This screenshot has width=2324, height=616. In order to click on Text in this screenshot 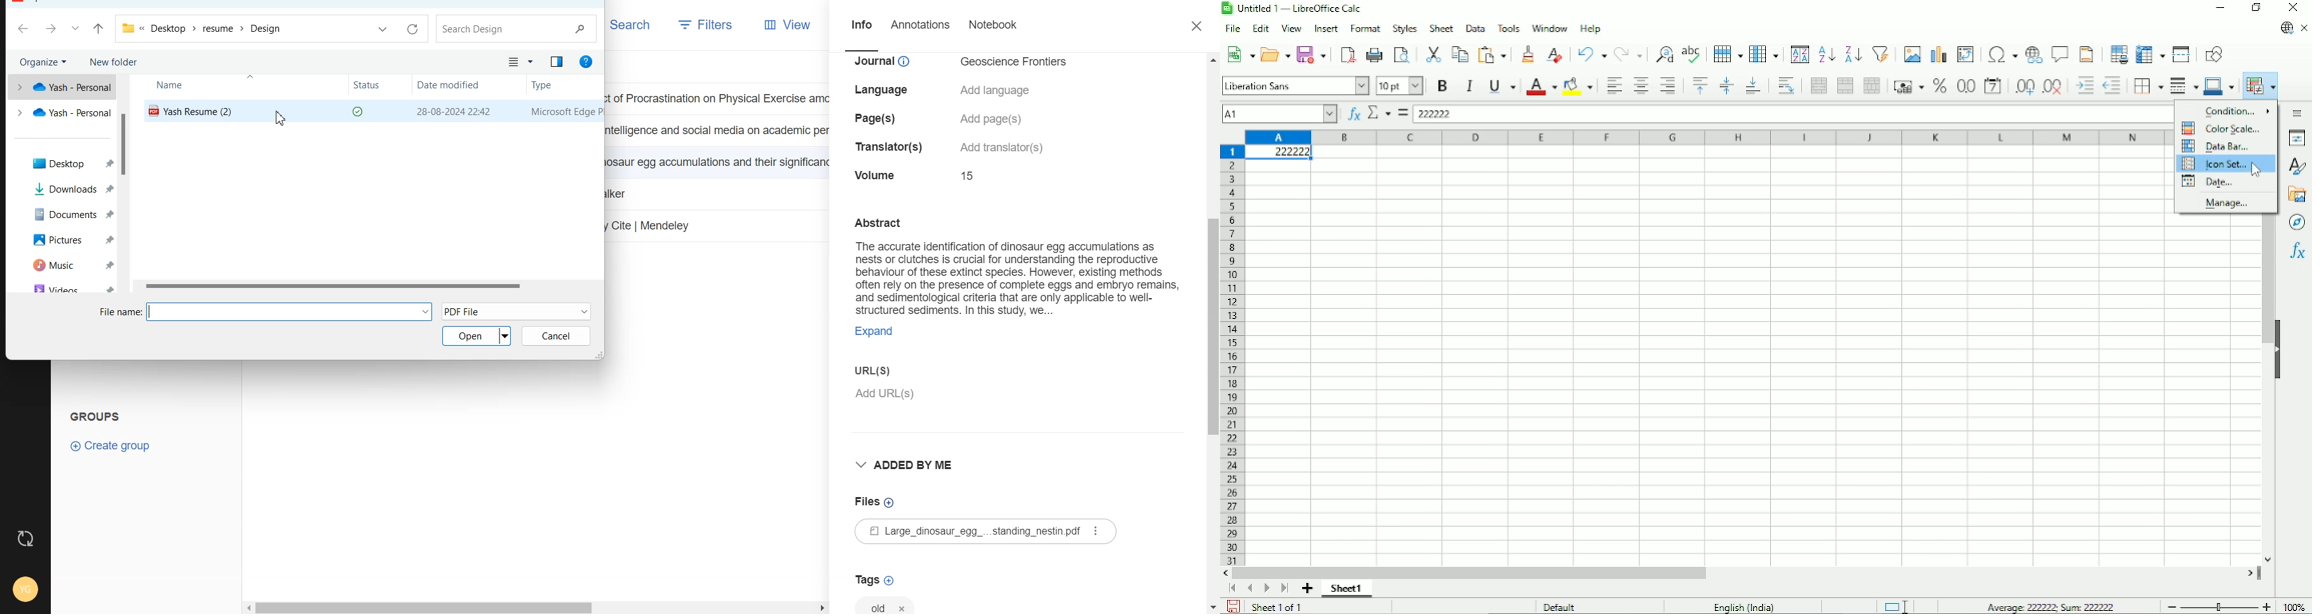, I will do `click(100, 414)`.